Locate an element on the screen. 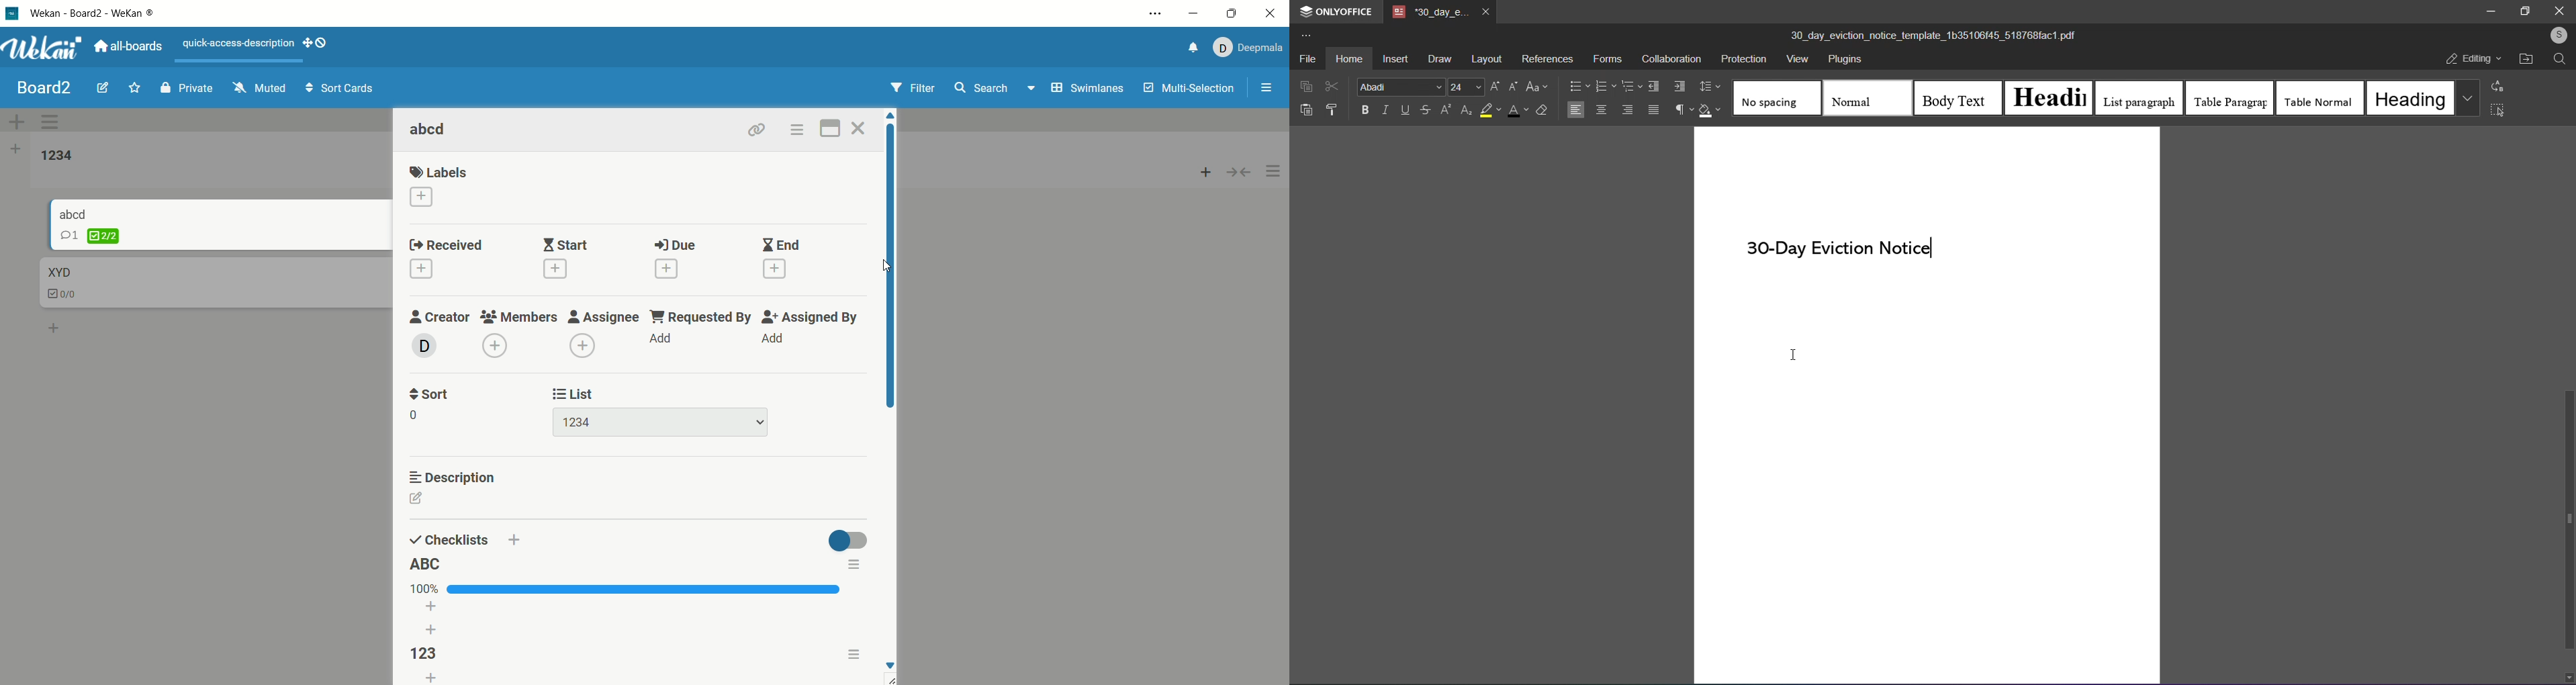 This screenshot has height=700, width=2576. collapse is located at coordinates (1244, 171).